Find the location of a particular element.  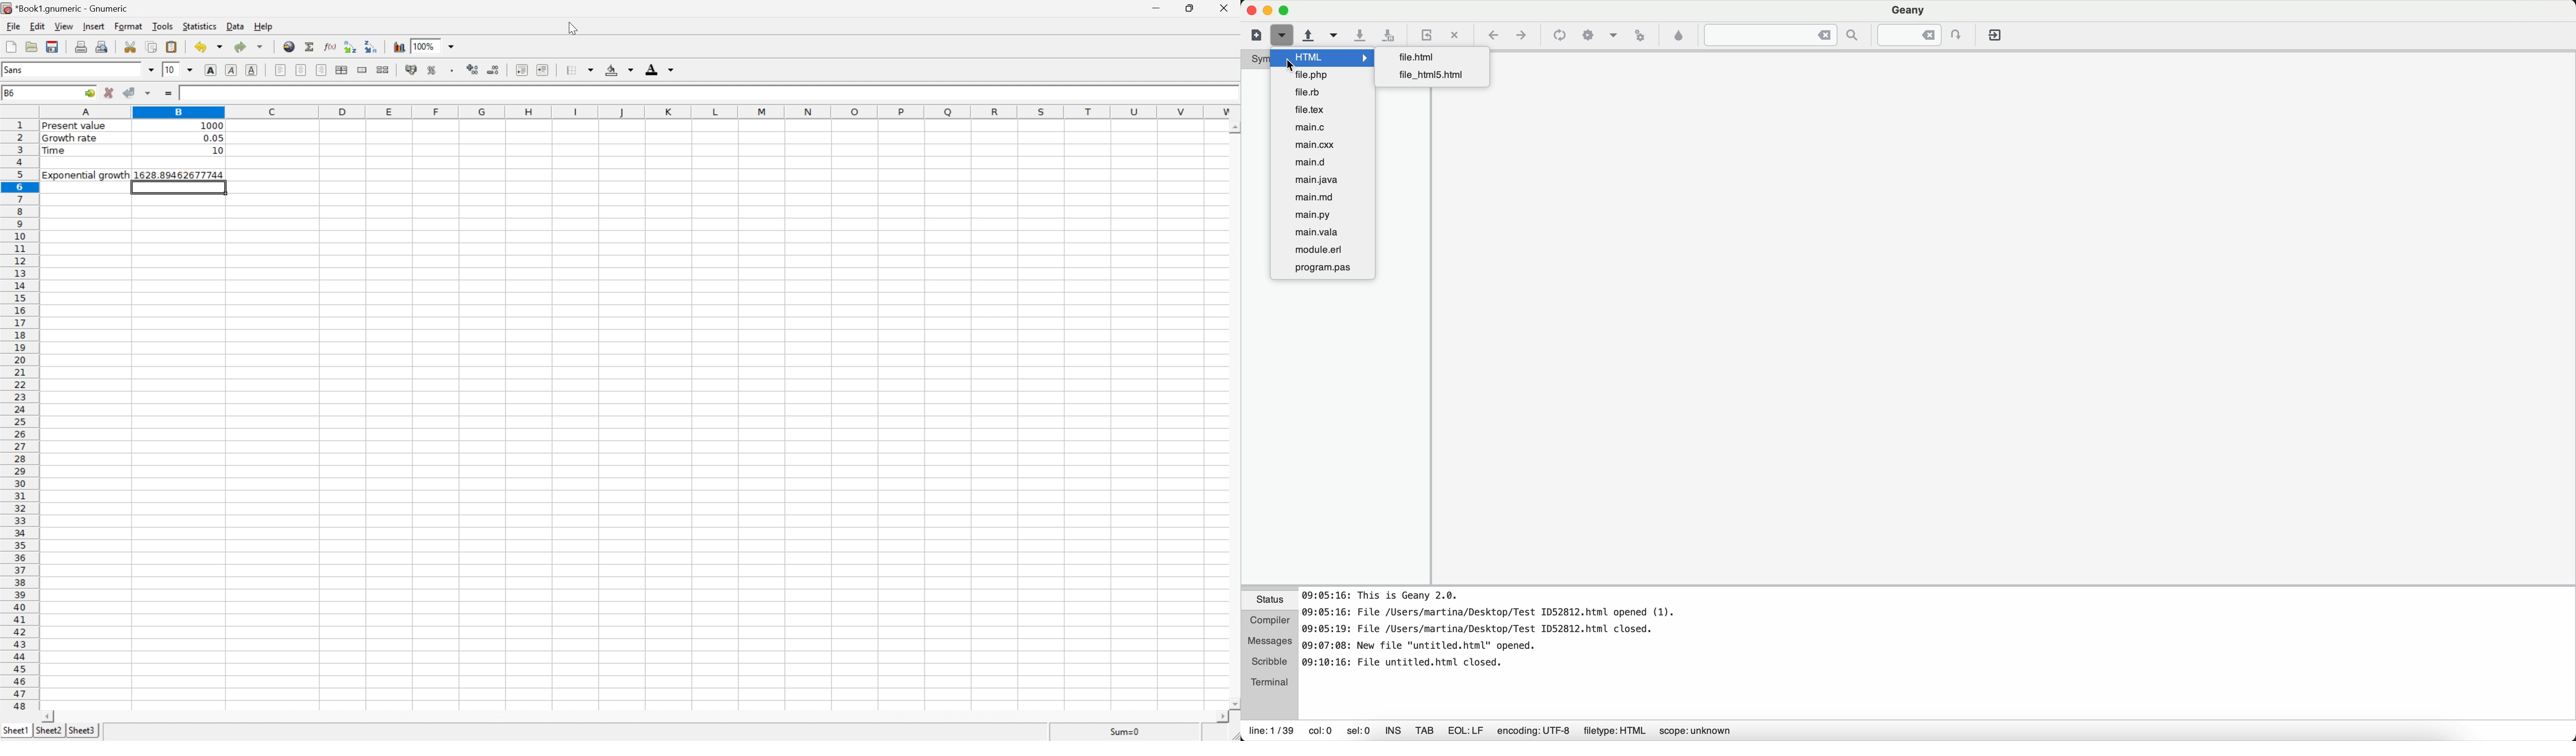

Decrease indent, and align the contents to the left is located at coordinates (522, 69).